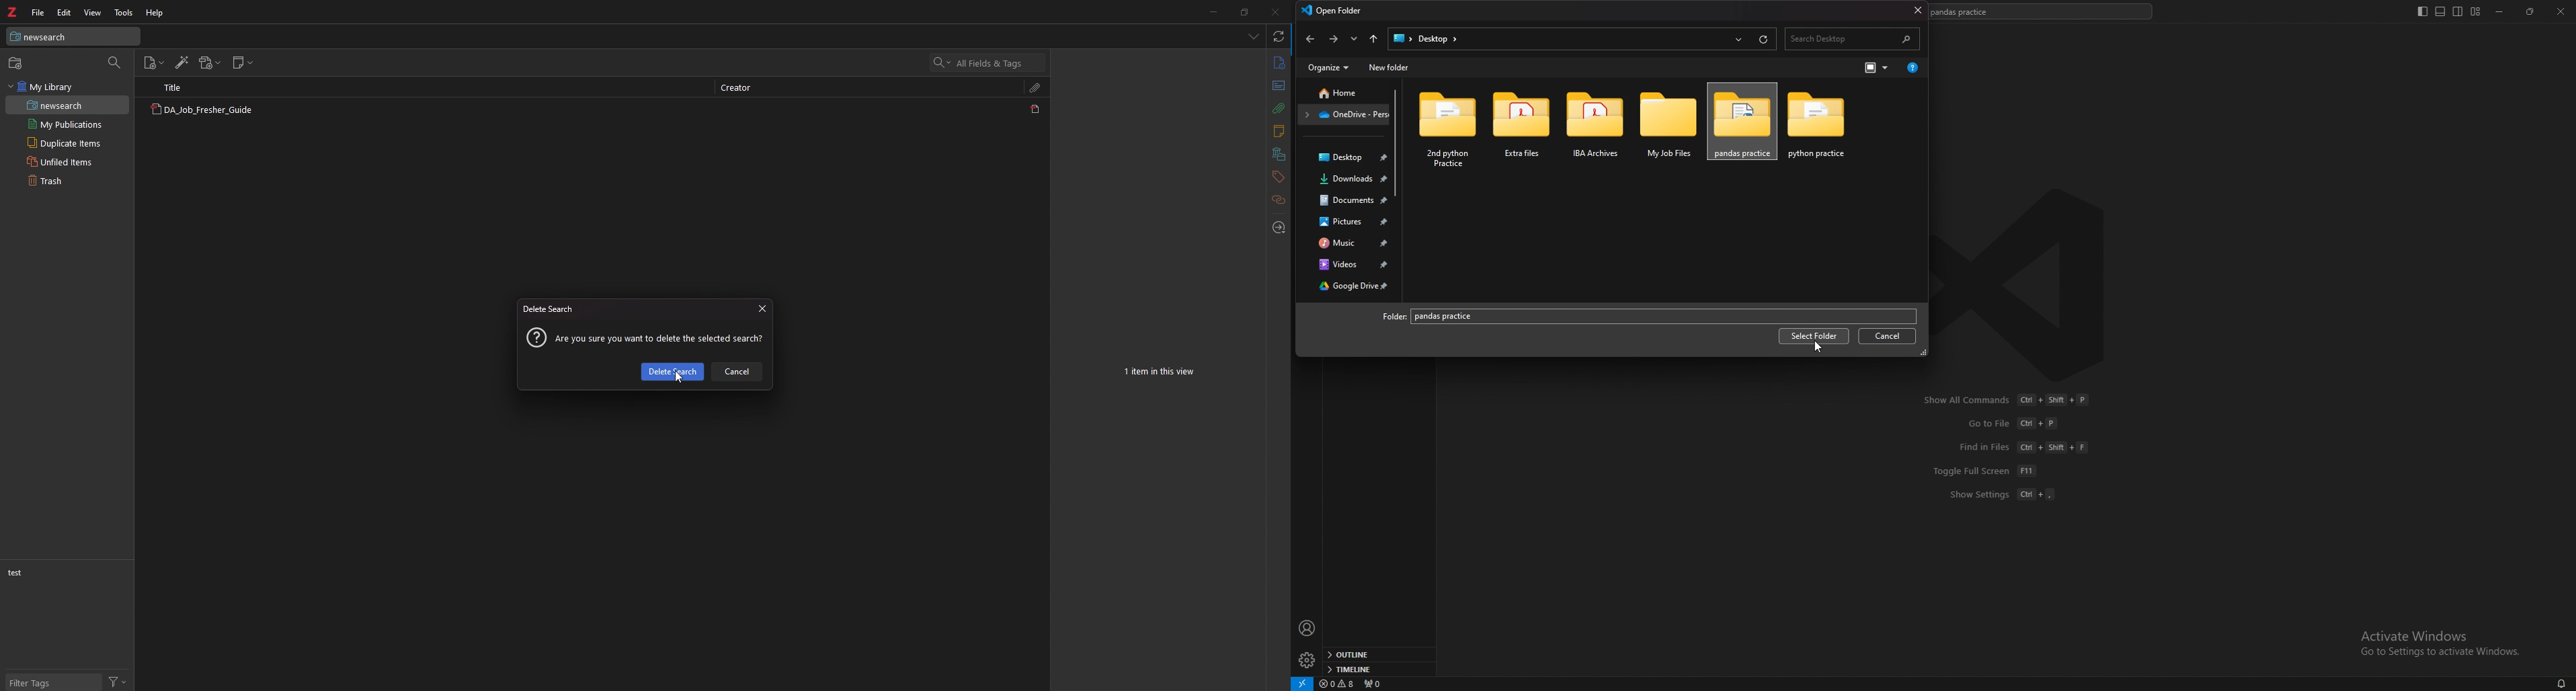 The image size is (2576, 700). Describe the element at coordinates (1276, 11) in the screenshot. I see `Close` at that location.